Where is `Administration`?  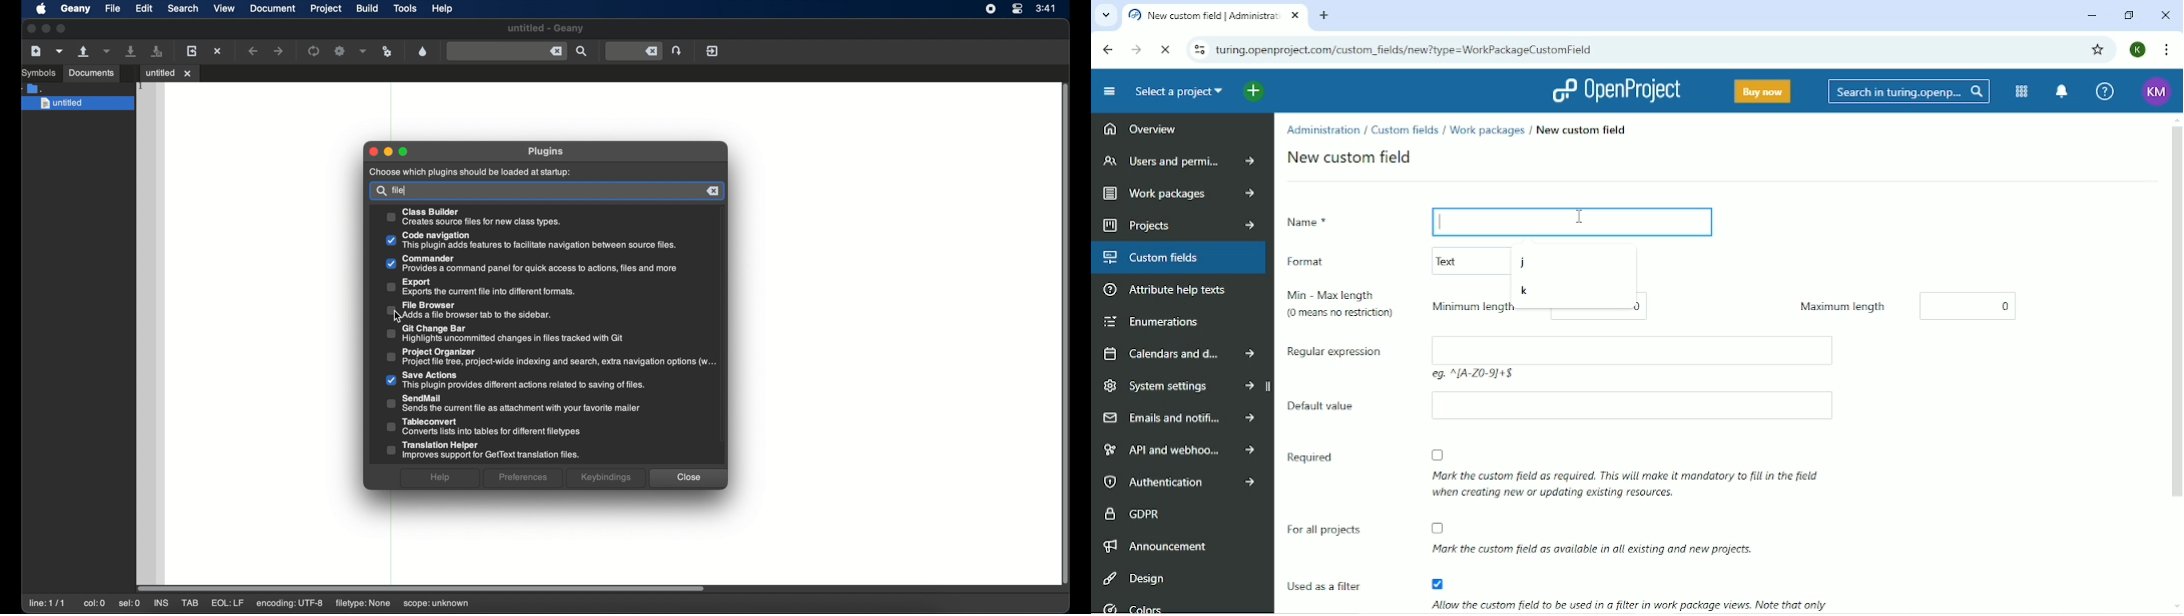
Administration is located at coordinates (1323, 130).